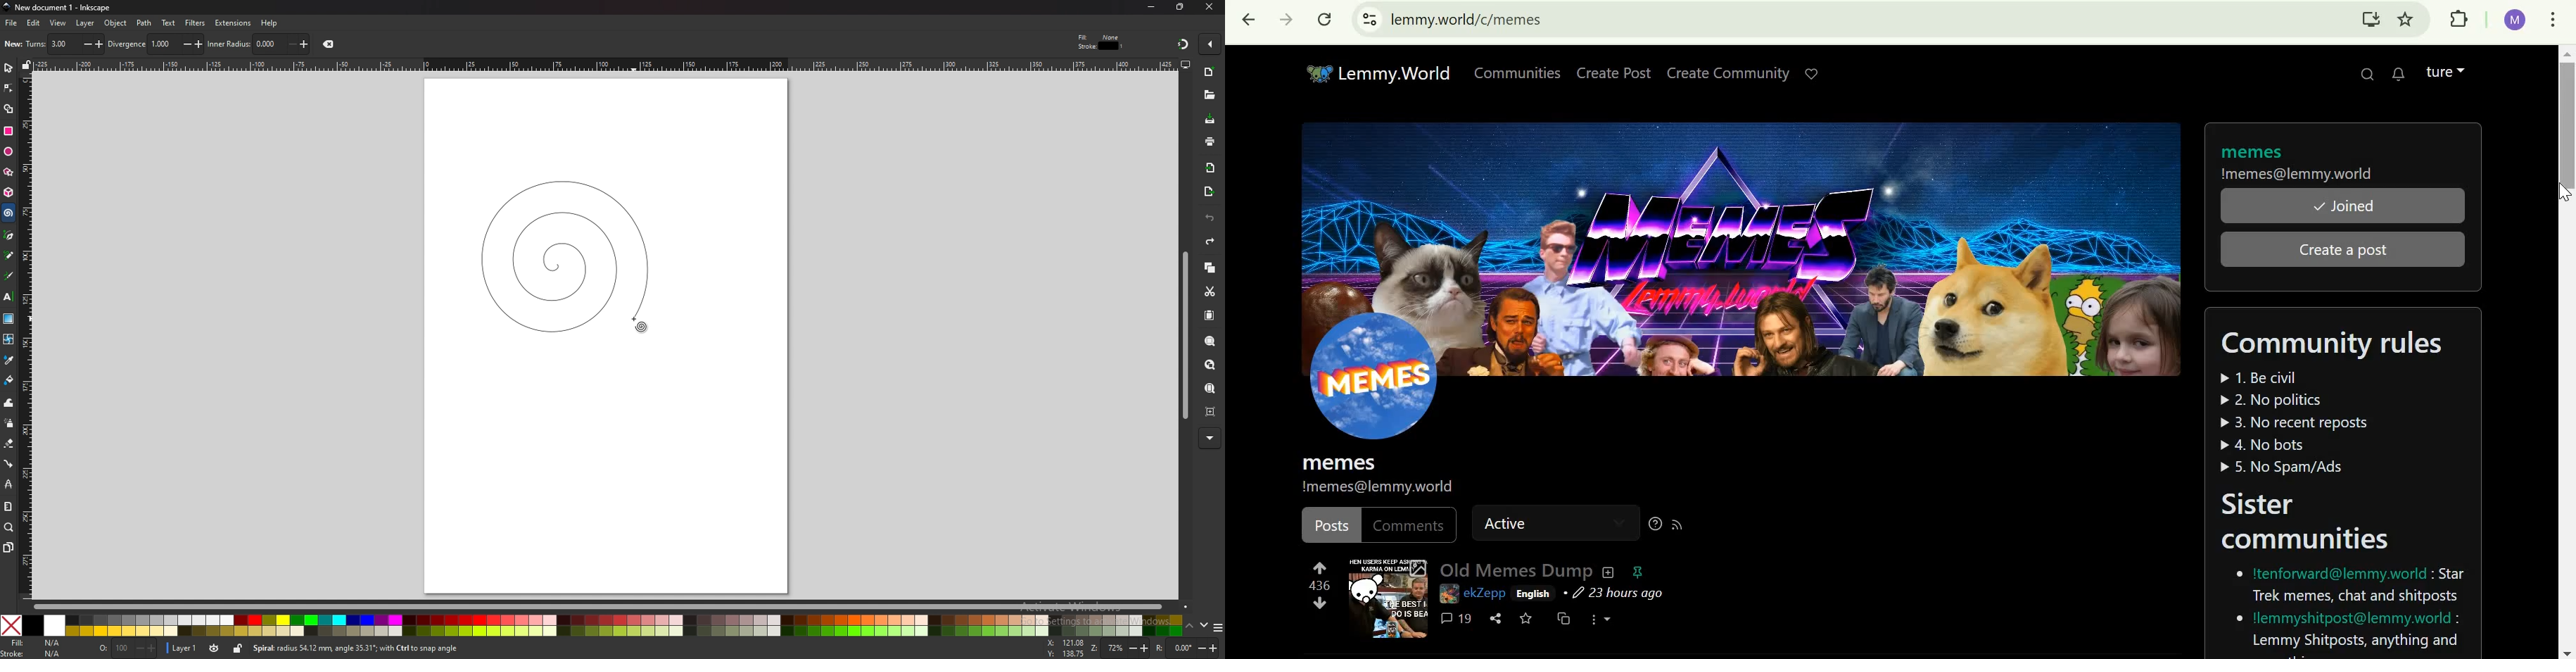  I want to click on customize and control google chrome, so click(2553, 22).